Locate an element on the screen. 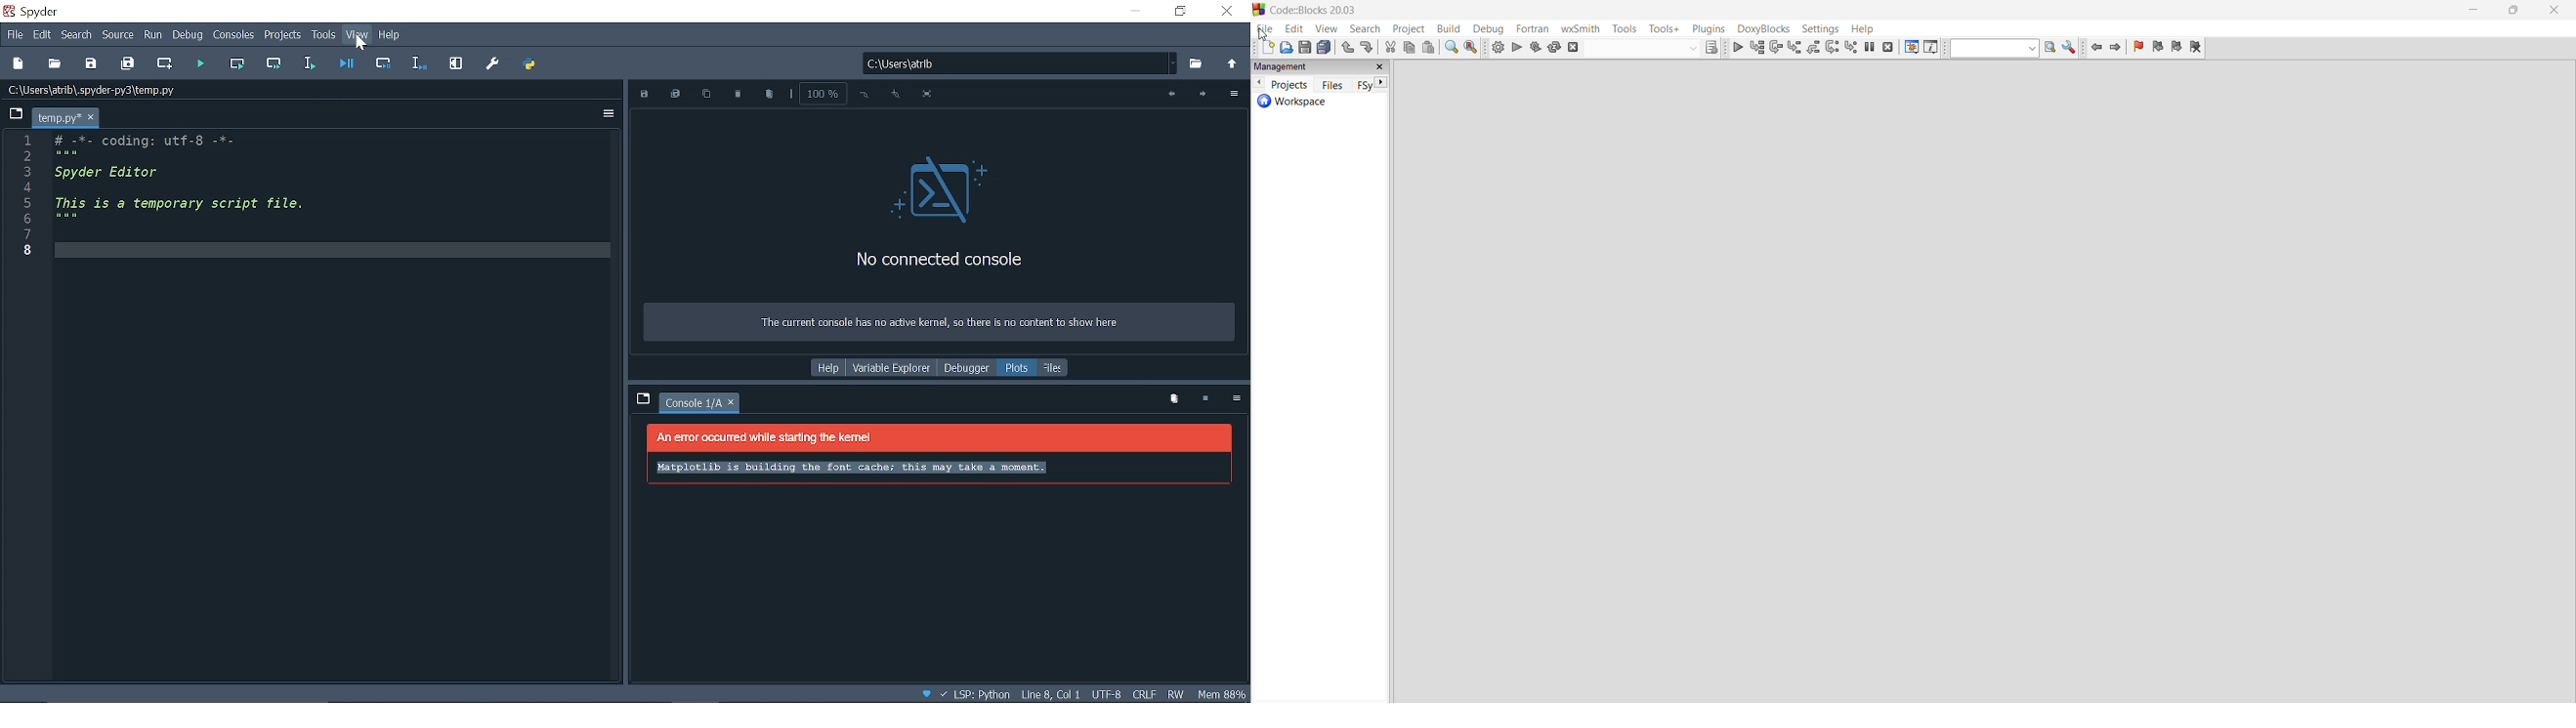 Image resolution: width=2576 pixels, height=728 pixels. FSy is located at coordinates (1363, 84).